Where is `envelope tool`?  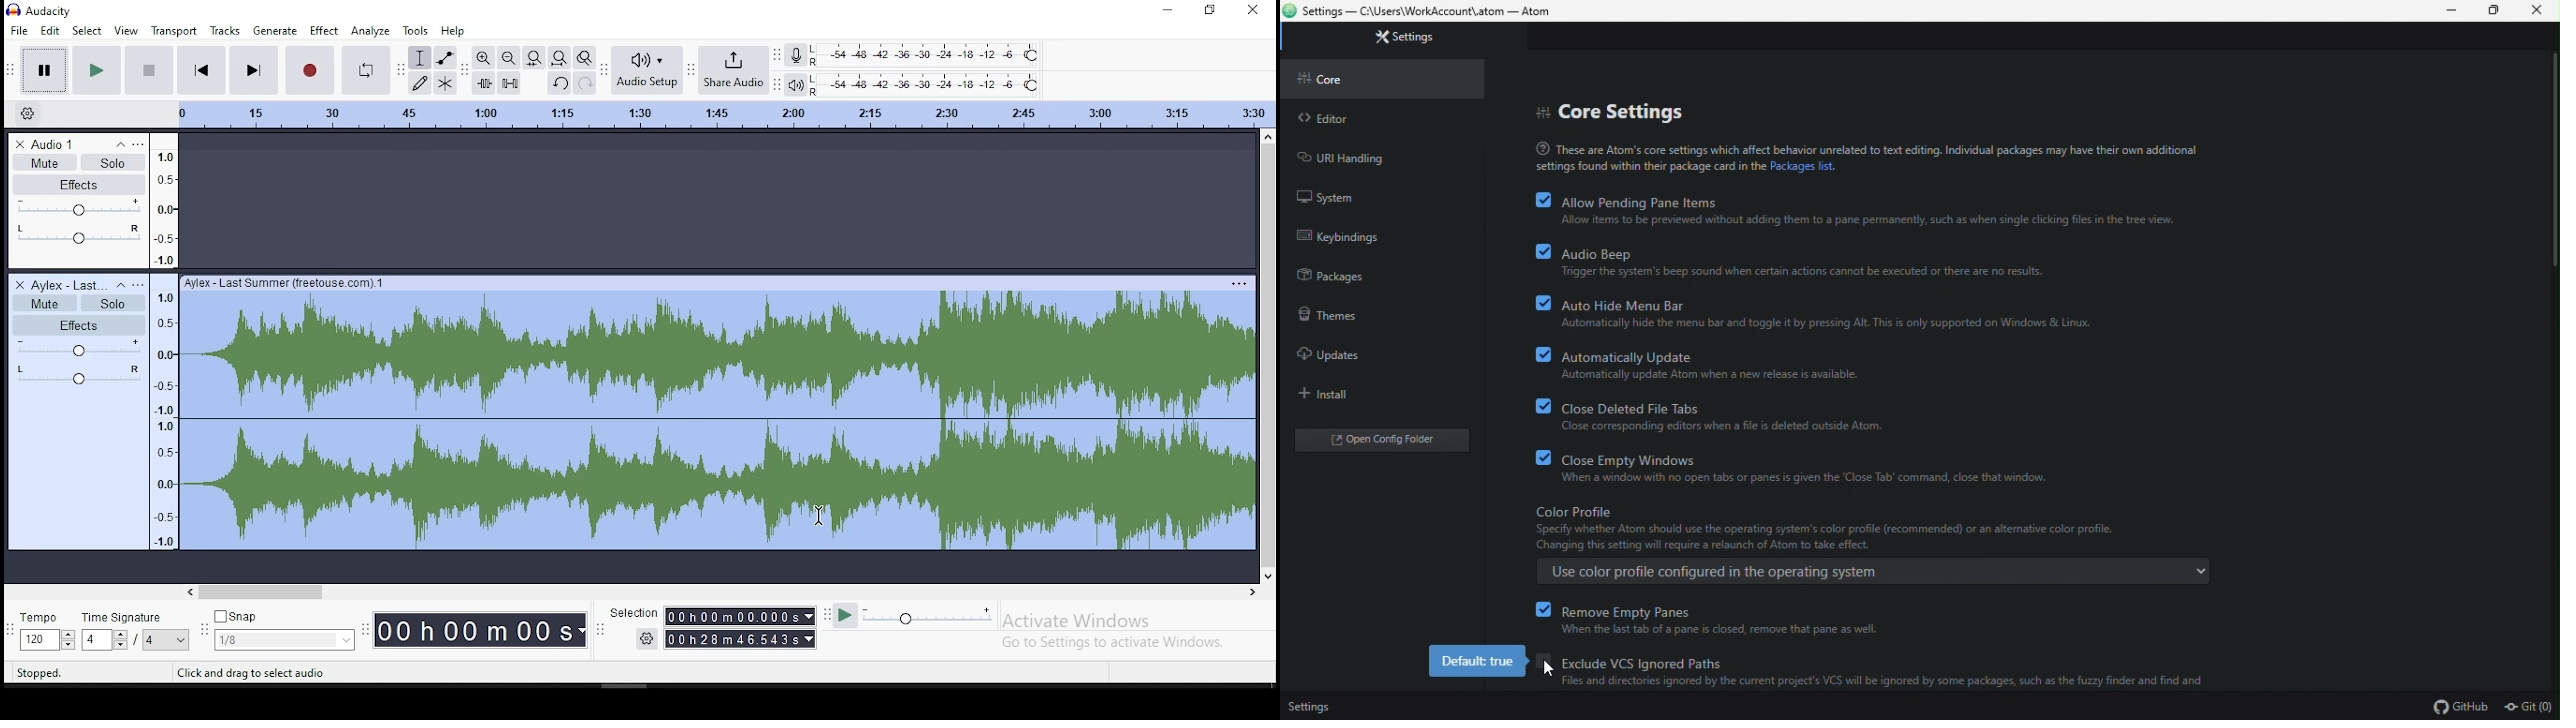
envelope tool is located at coordinates (445, 57).